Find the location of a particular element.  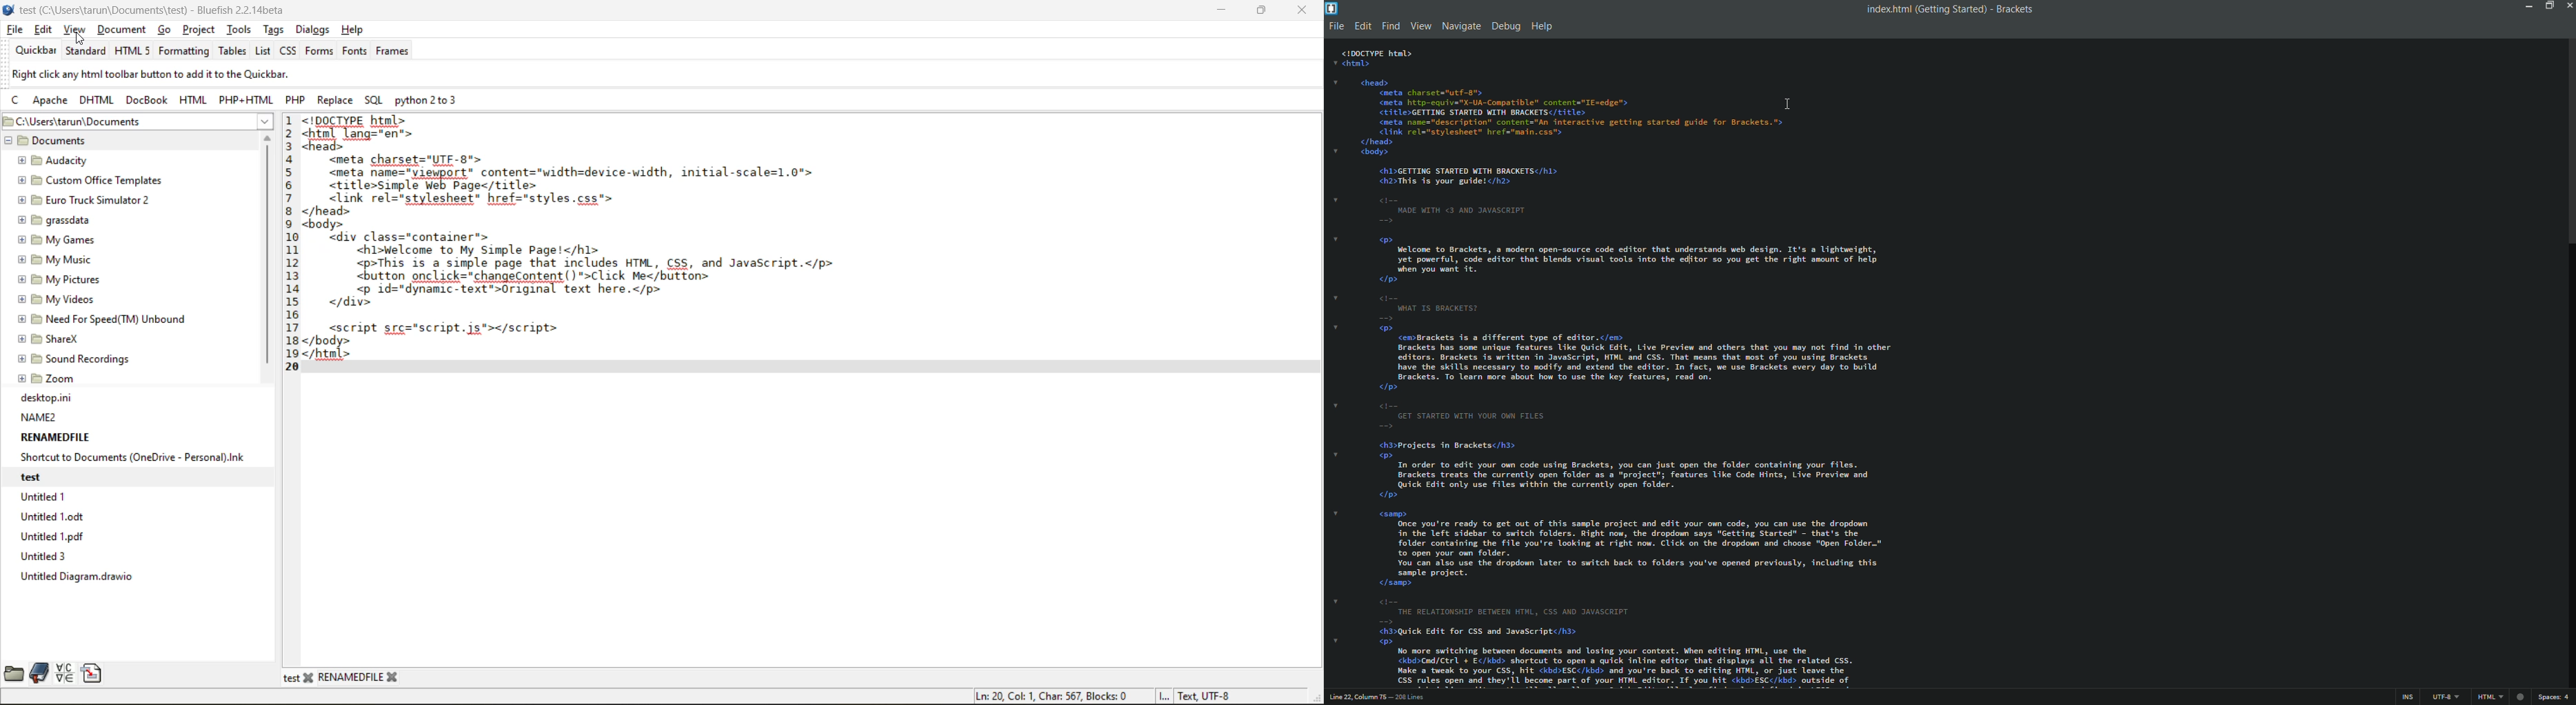

dropdown is located at coordinates (1335, 640).